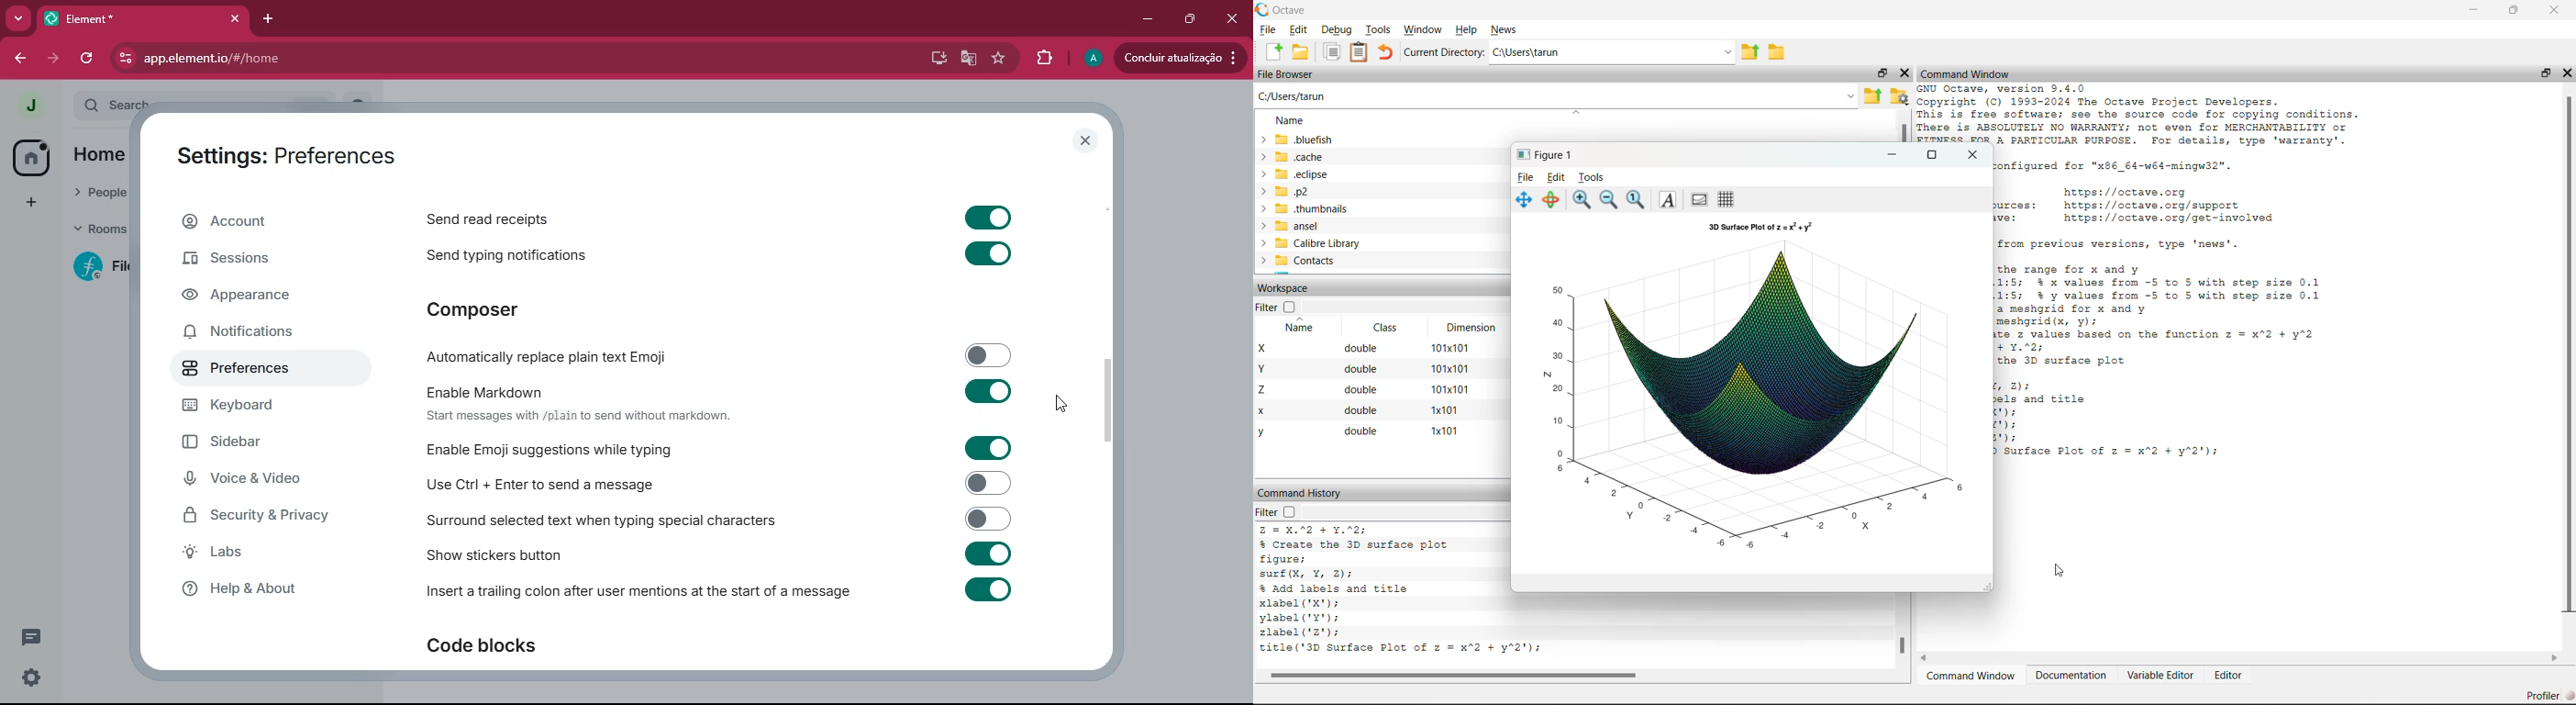 The height and width of the screenshot is (728, 2576). What do you see at coordinates (1282, 10) in the screenshot?
I see `Octave` at bounding box center [1282, 10].